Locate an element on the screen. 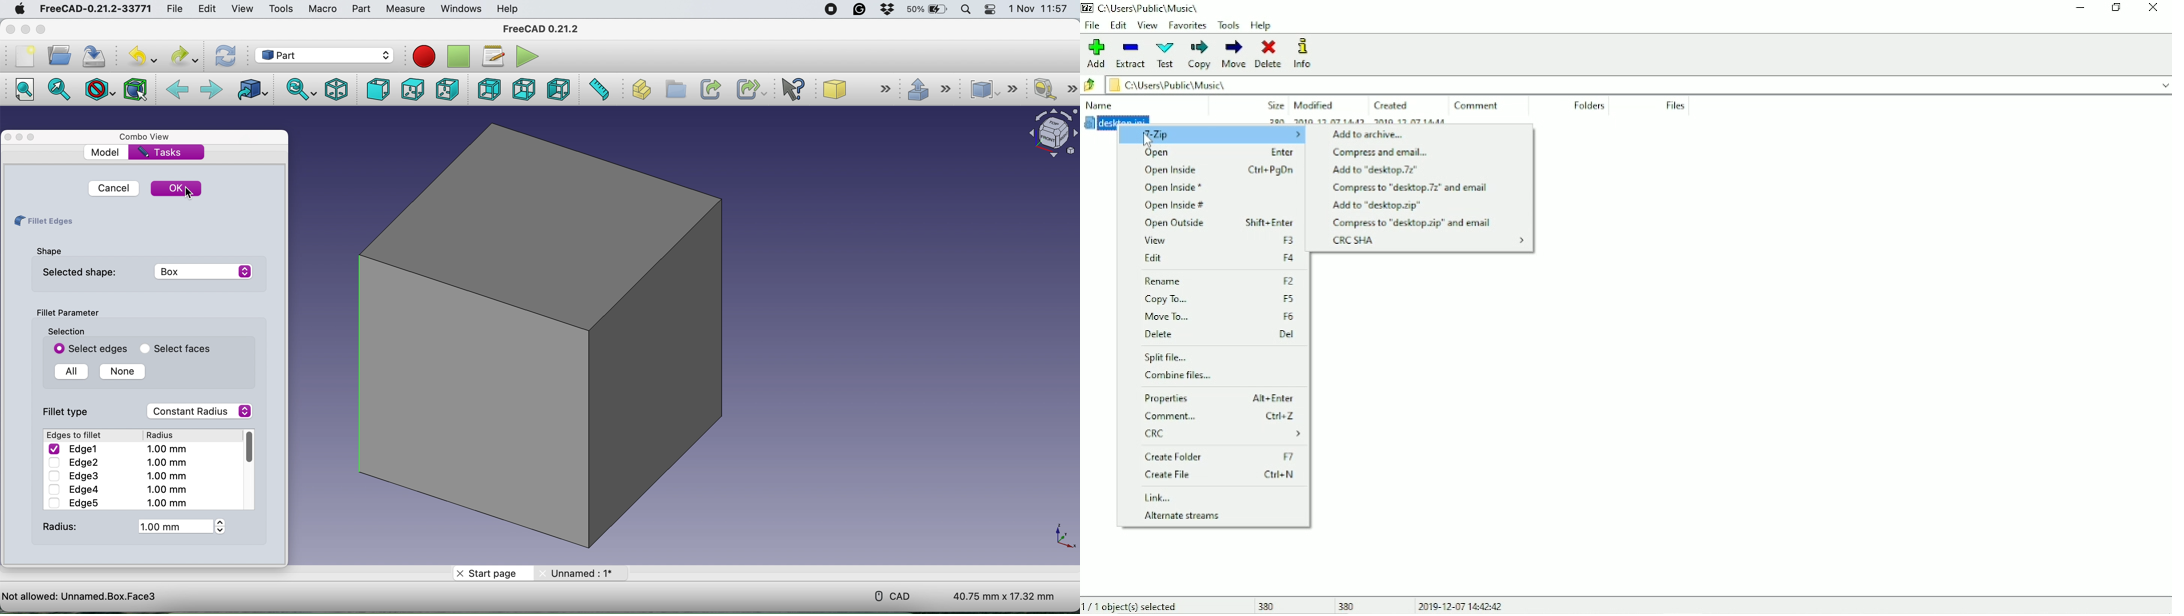 The height and width of the screenshot is (616, 2184). Open Outside is located at coordinates (1217, 224).